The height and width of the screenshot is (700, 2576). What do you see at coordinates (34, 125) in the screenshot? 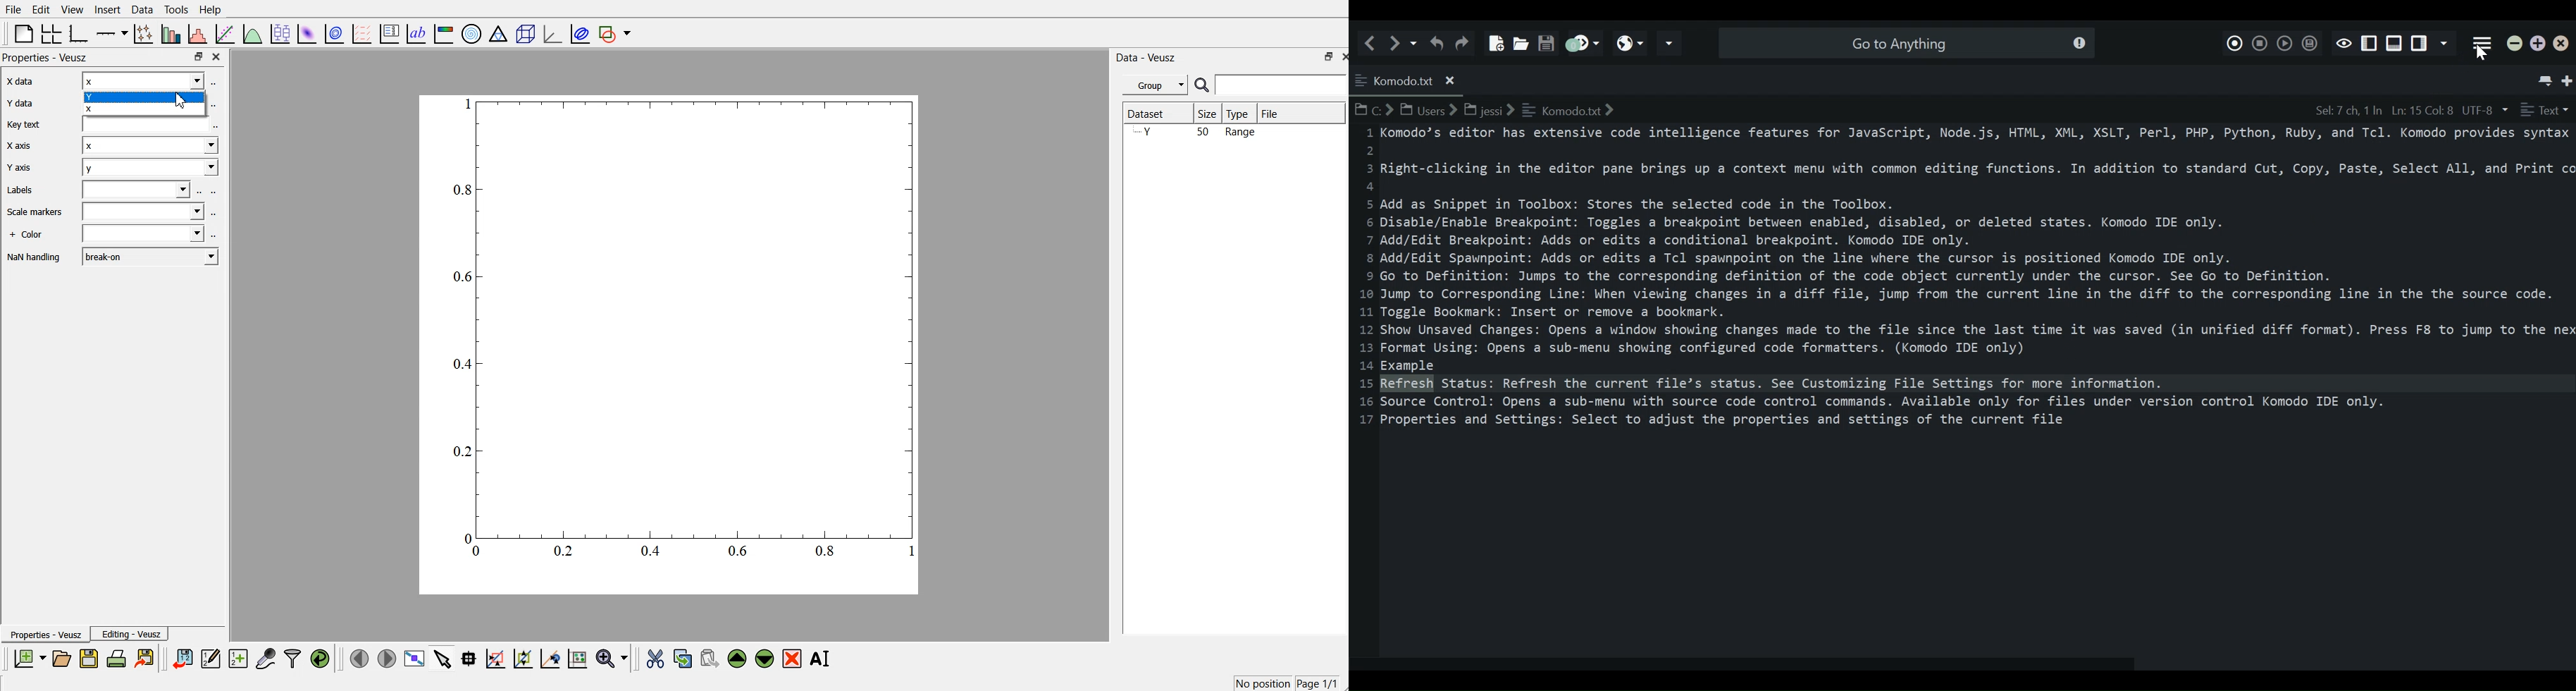
I see `key text` at bounding box center [34, 125].